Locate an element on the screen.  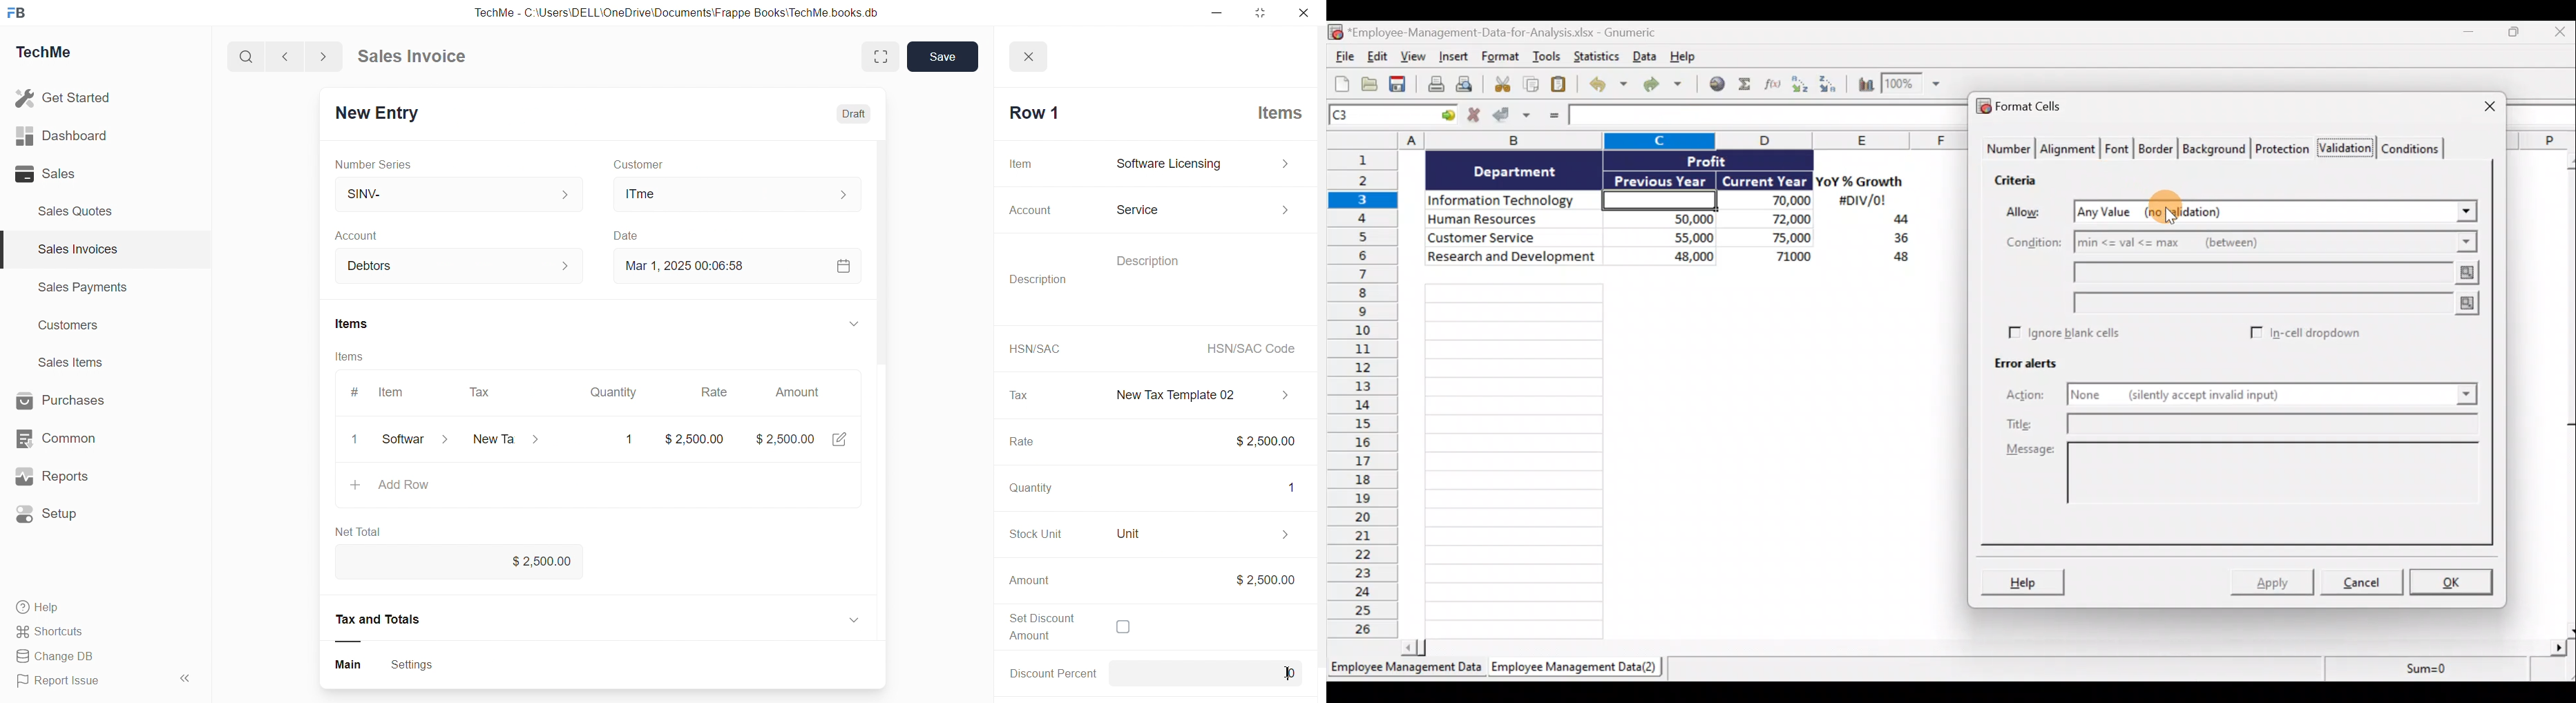
Create new workbook is located at coordinates (1342, 83).